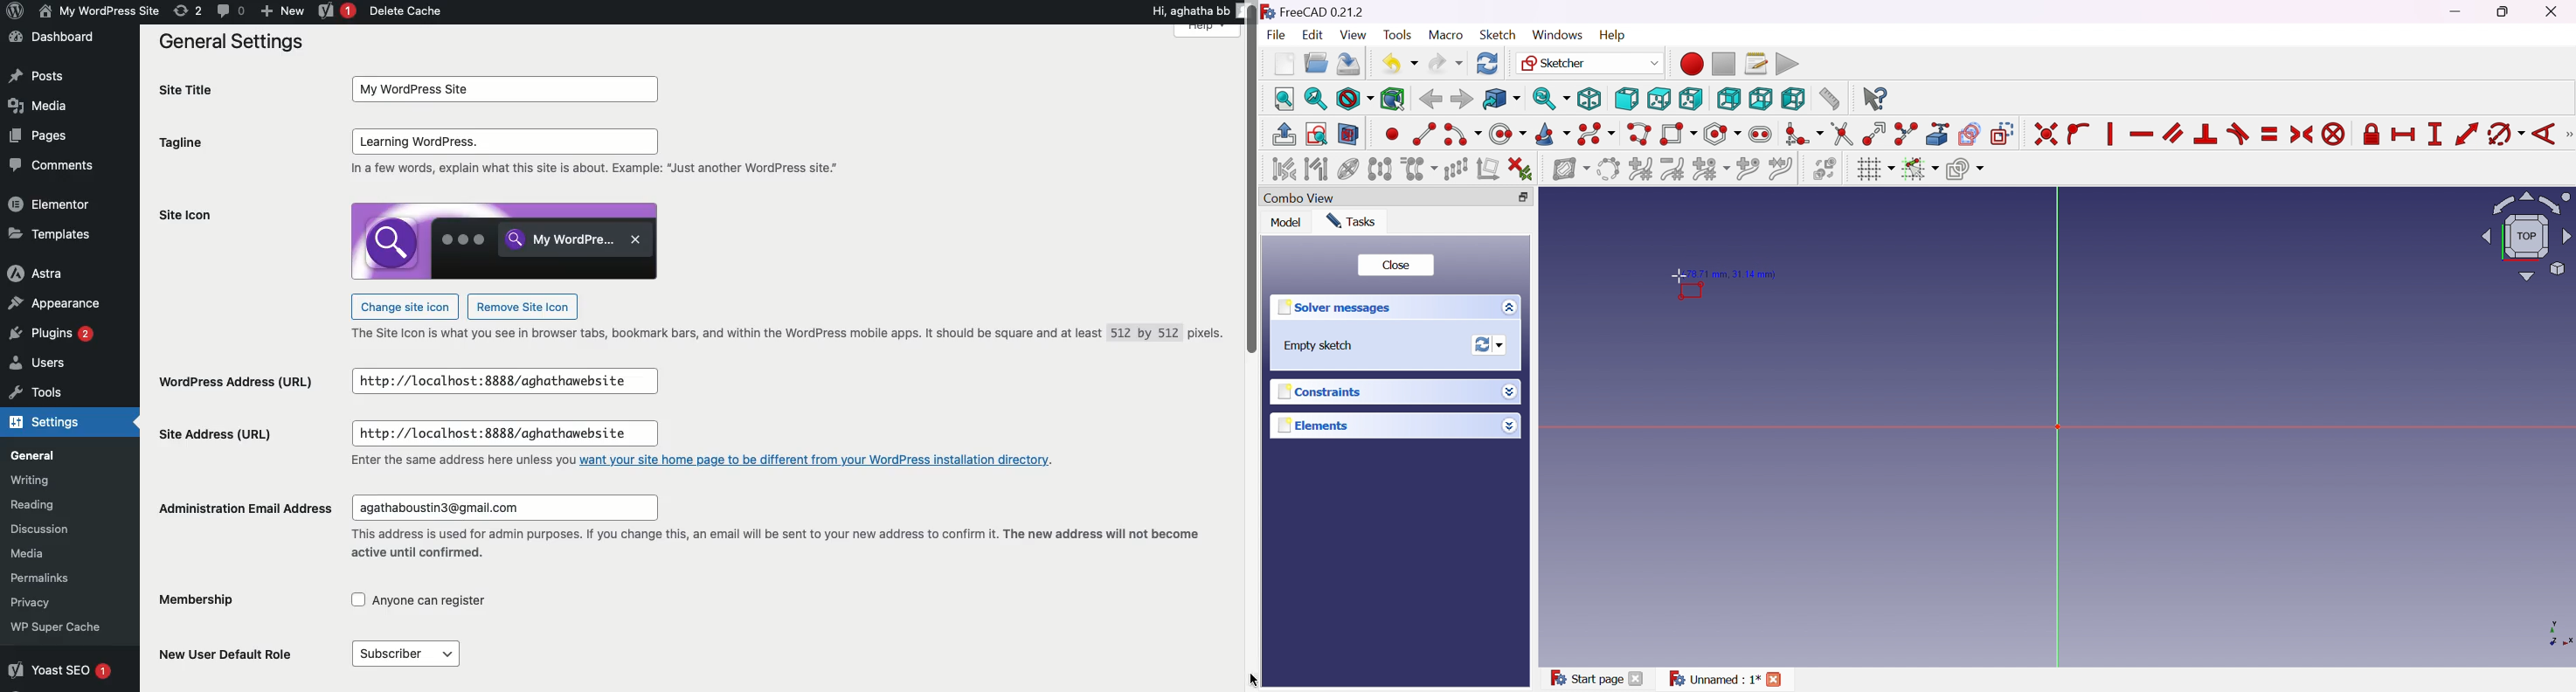 This screenshot has height=700, width=2576. What do you see at coordinates (60, 506) in the screenshot?
I see `Reading` at bounding box center [60, 506].